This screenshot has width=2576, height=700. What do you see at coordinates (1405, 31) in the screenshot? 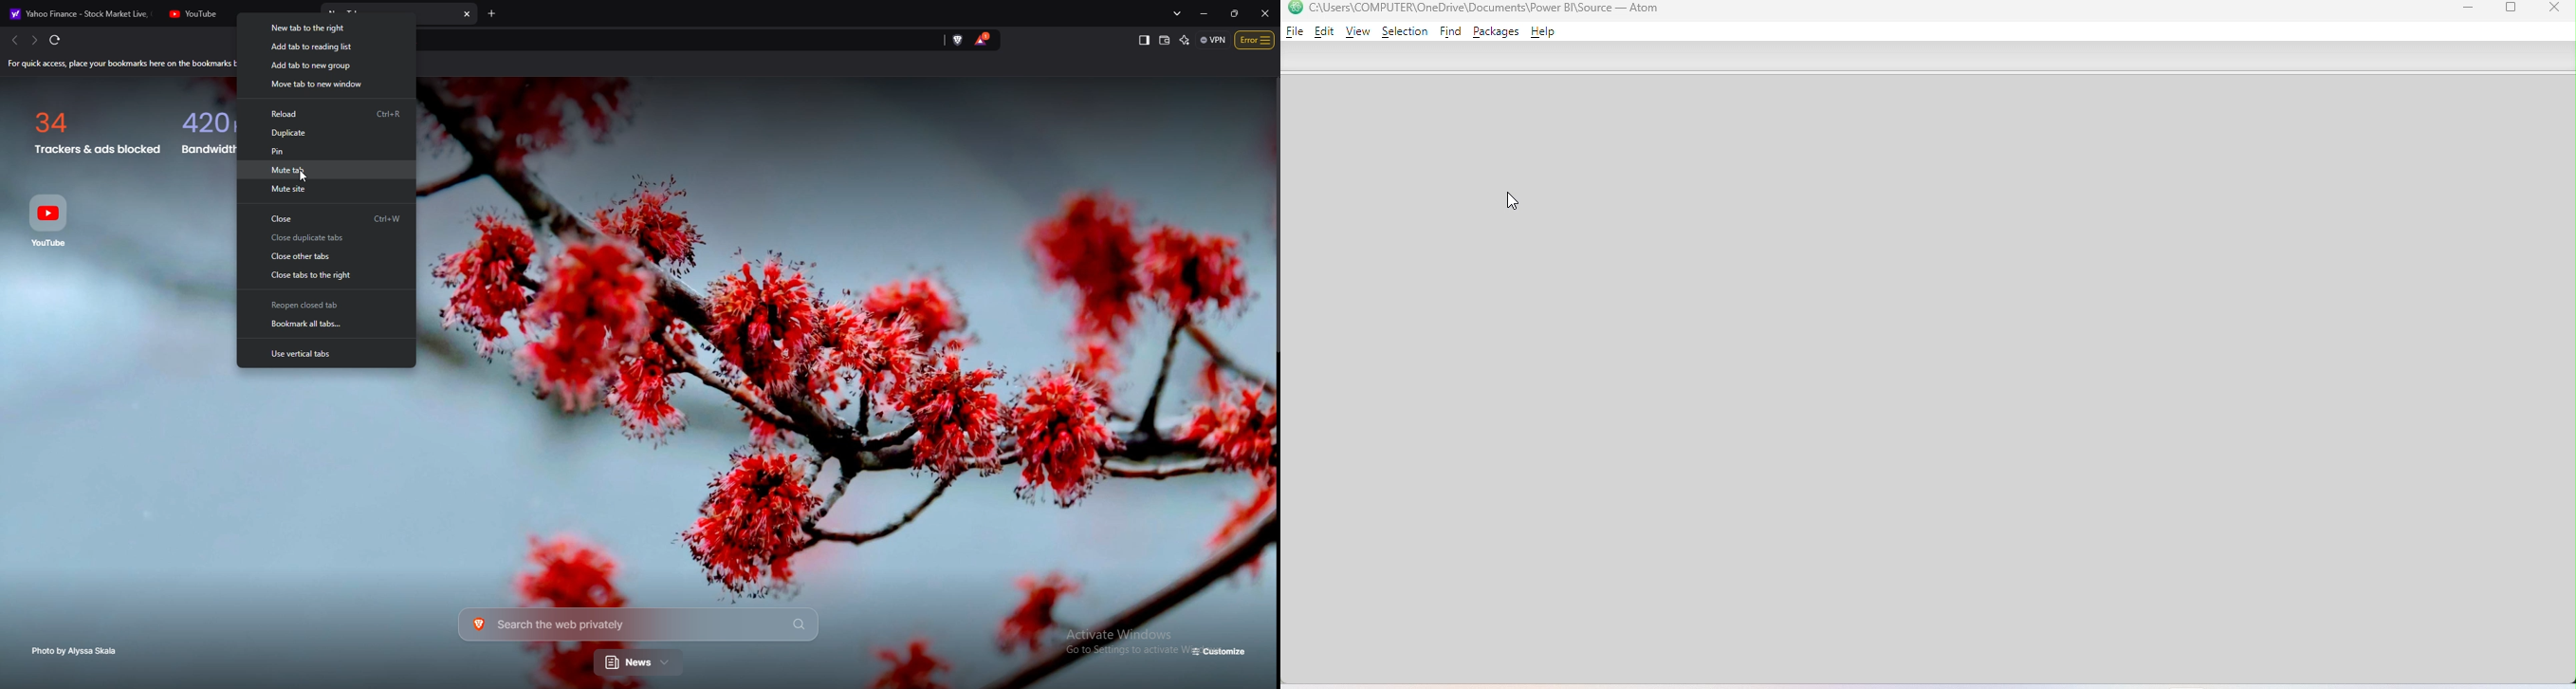
I see `Selection` at bounding box center [1405, 31].